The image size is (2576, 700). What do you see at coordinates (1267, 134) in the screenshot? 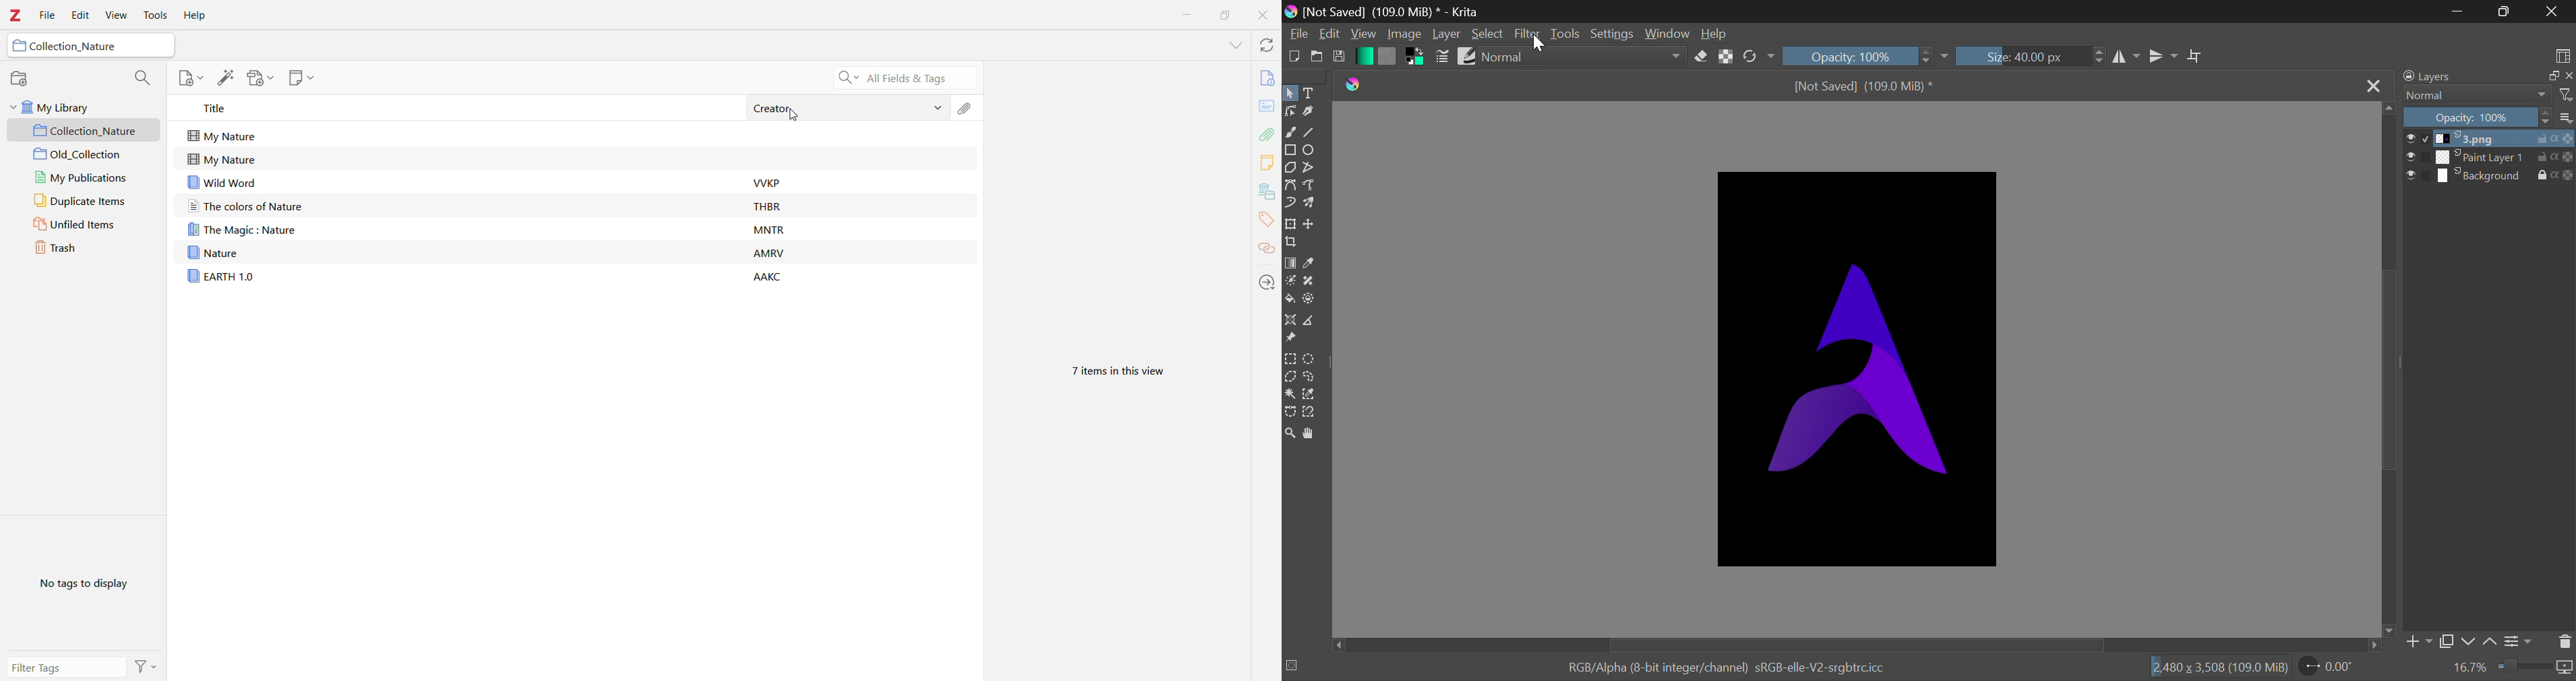
I see `Attachments` at bounding box center [1267, 134].